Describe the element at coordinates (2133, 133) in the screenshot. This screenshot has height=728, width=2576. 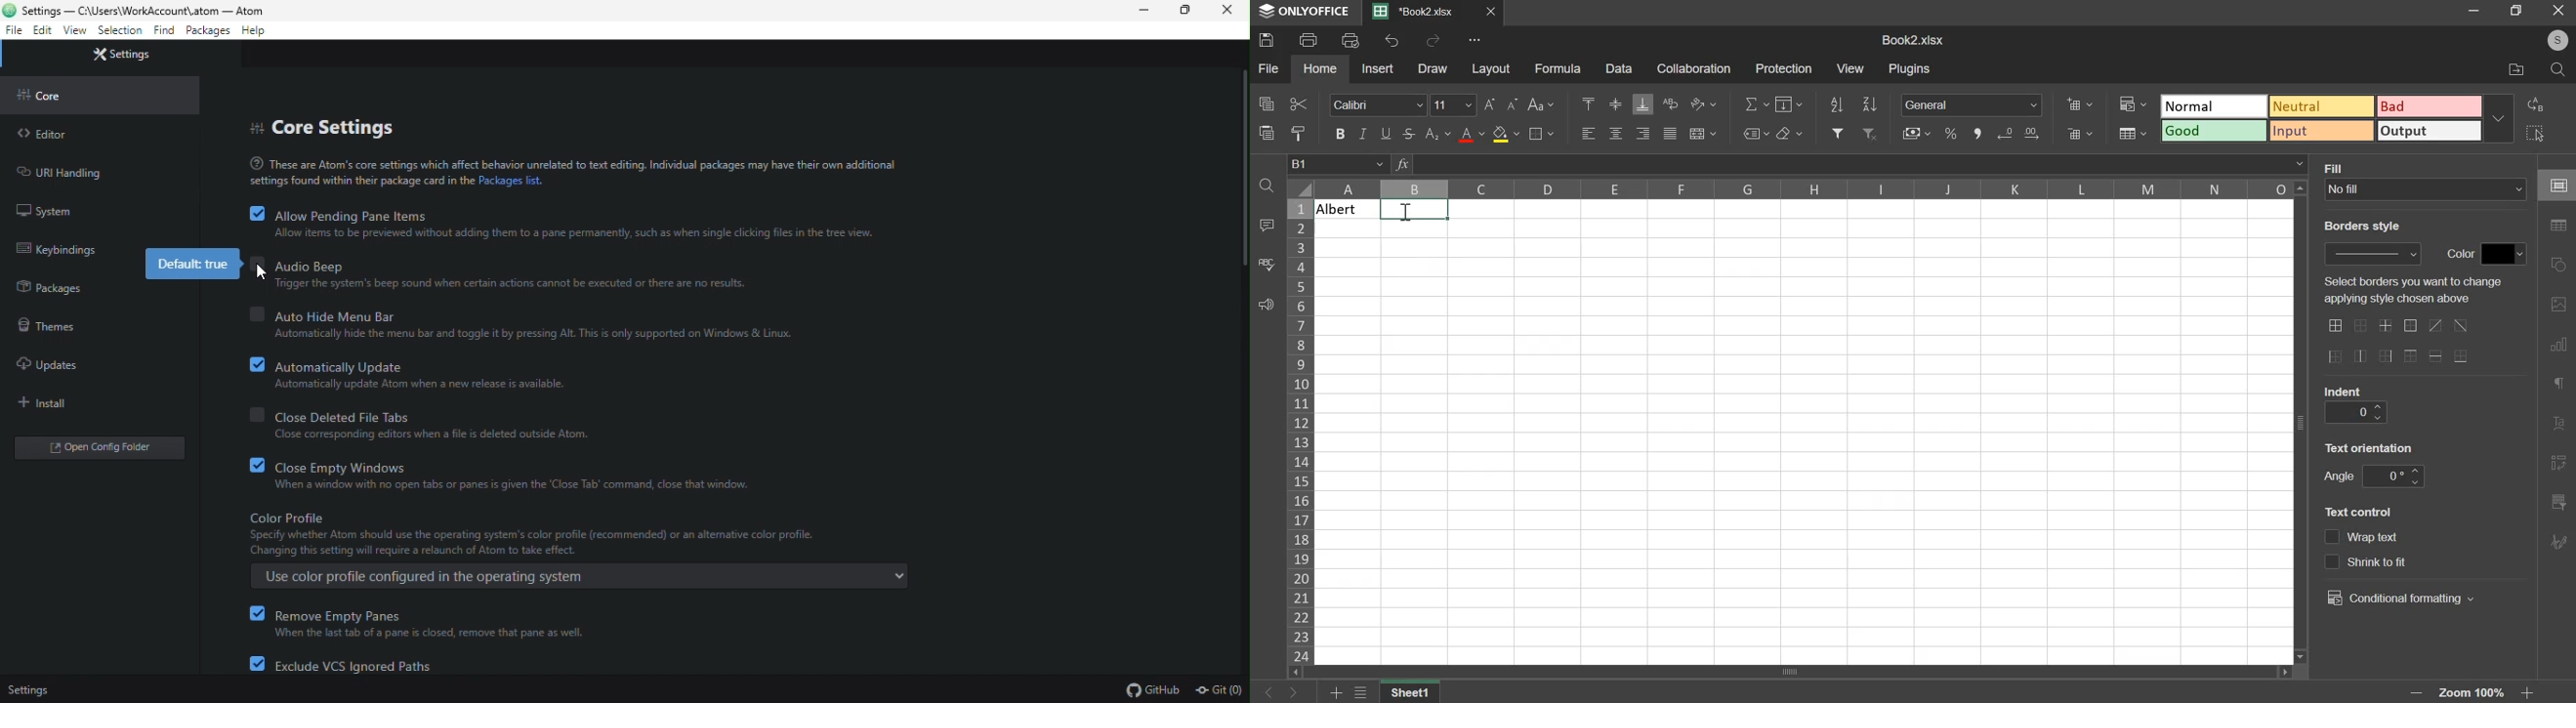
I see `save as table` at that location.